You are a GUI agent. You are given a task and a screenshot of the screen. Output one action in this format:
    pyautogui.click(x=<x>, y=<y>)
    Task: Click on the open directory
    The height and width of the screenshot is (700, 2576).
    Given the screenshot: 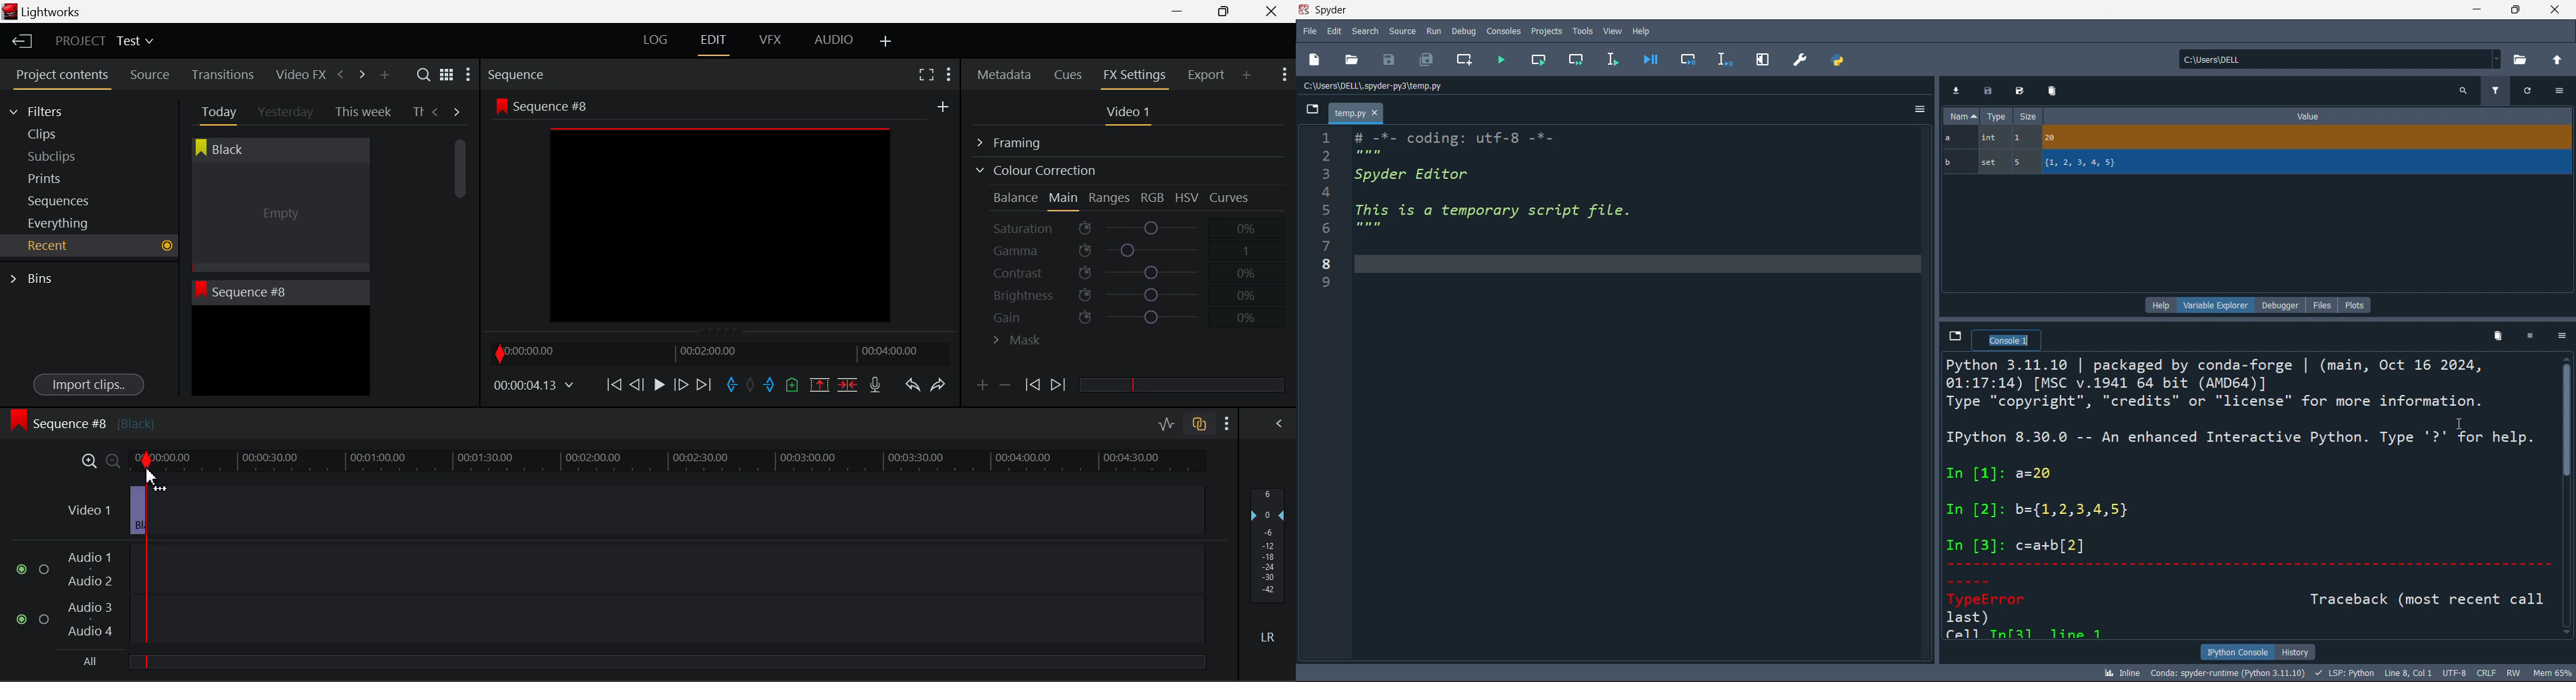 What is the action you would take?
    pyautogui.click(x=2522, y=59)
    